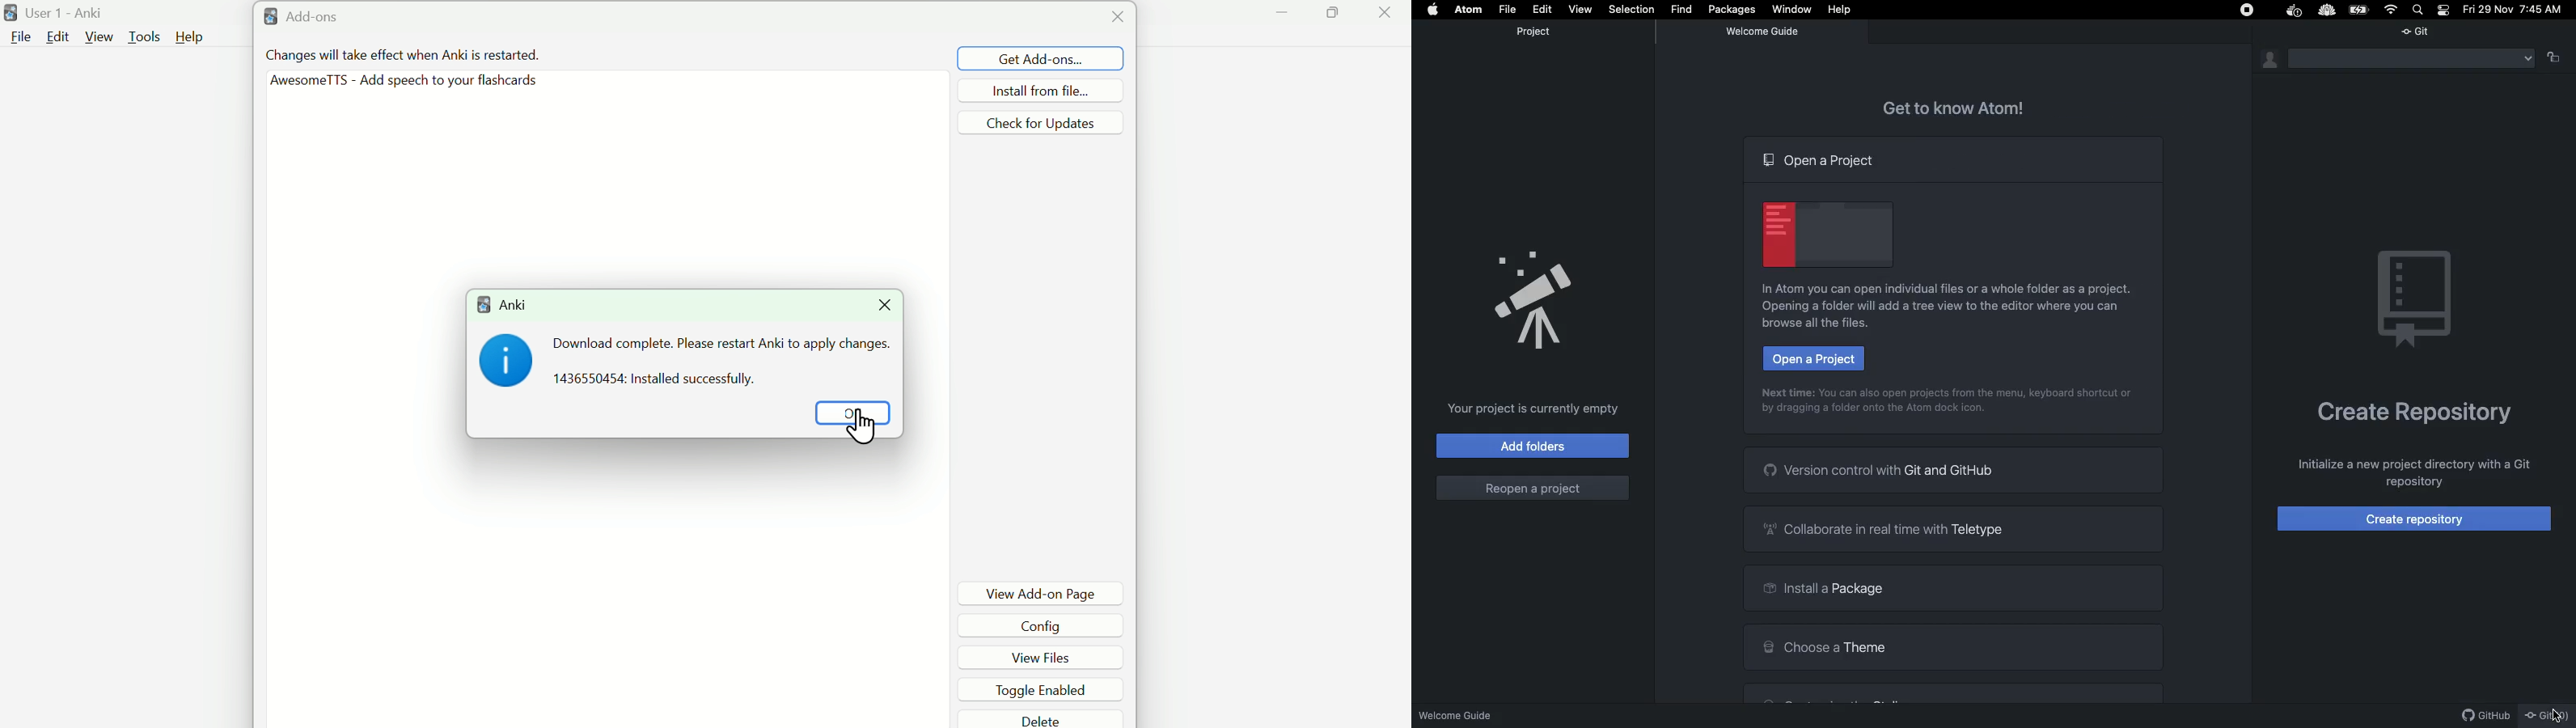 This screenshot has width=2576, height=728. What do you see at coordinates (1534, 298) in the screenshot?
I see `Announcement` at bounding box center [1534, 298].